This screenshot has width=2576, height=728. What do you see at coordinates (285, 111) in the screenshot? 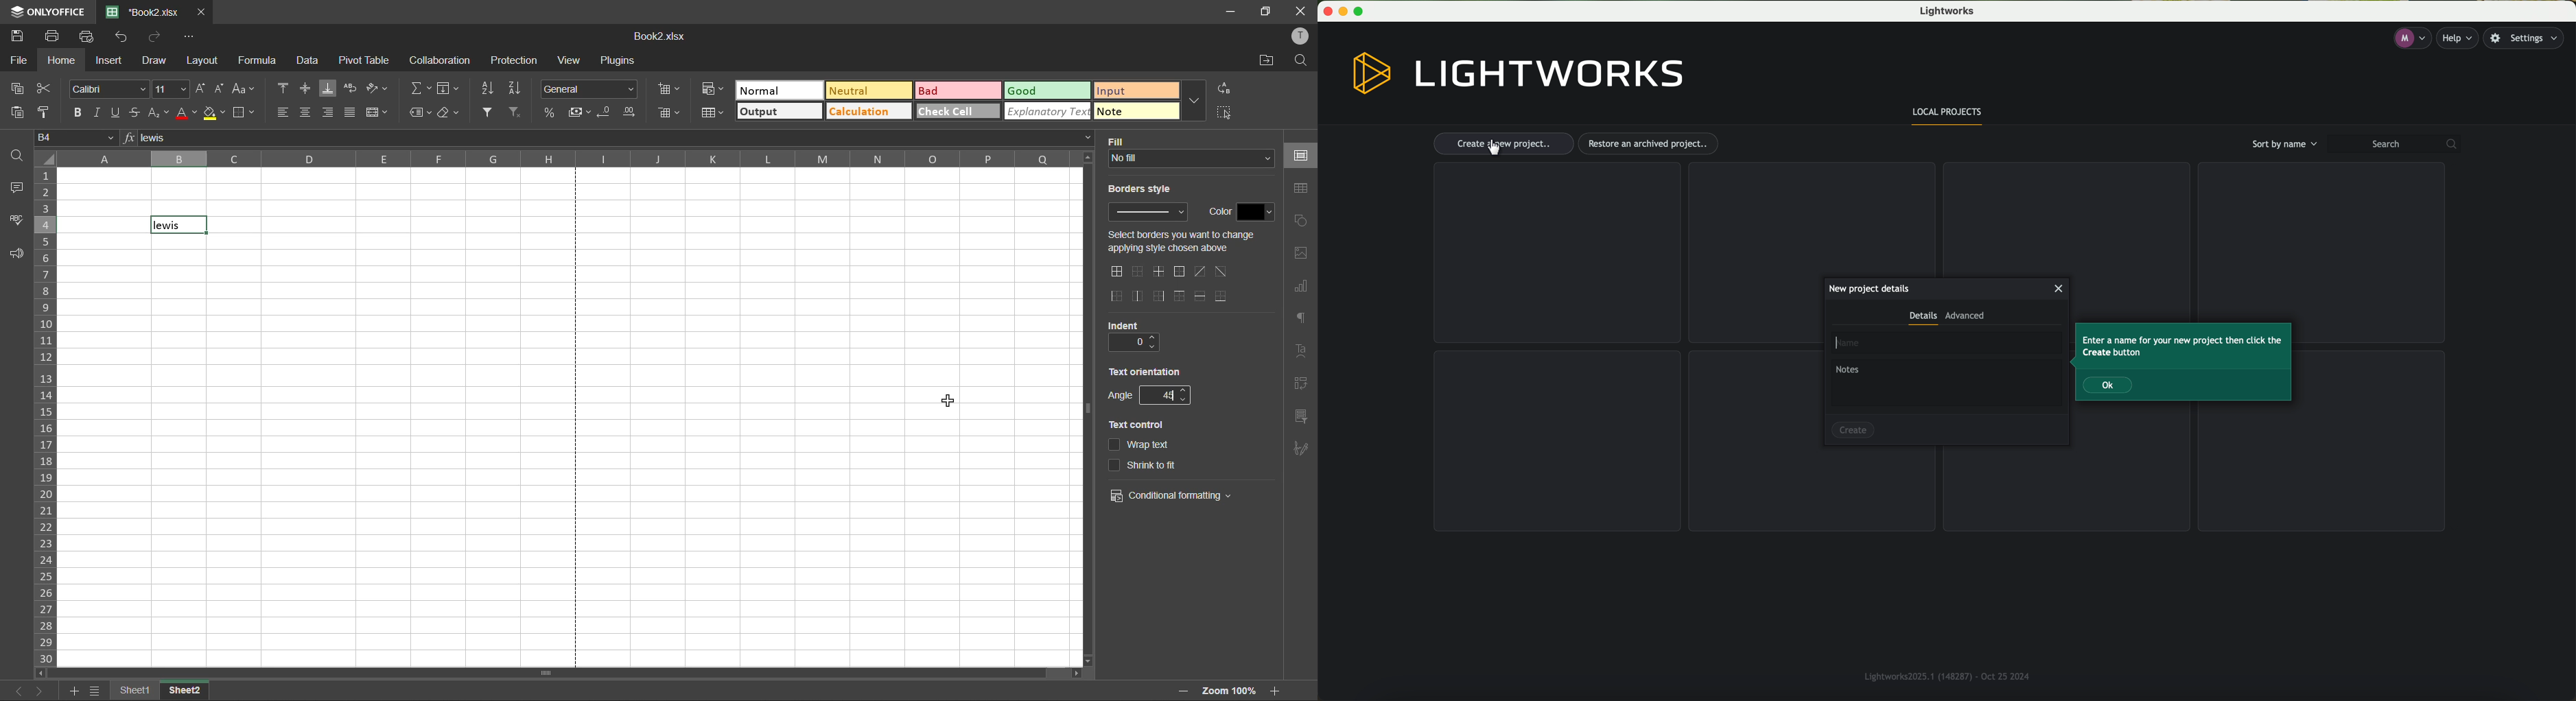
I see `align left` at bounding box center [285, 111].